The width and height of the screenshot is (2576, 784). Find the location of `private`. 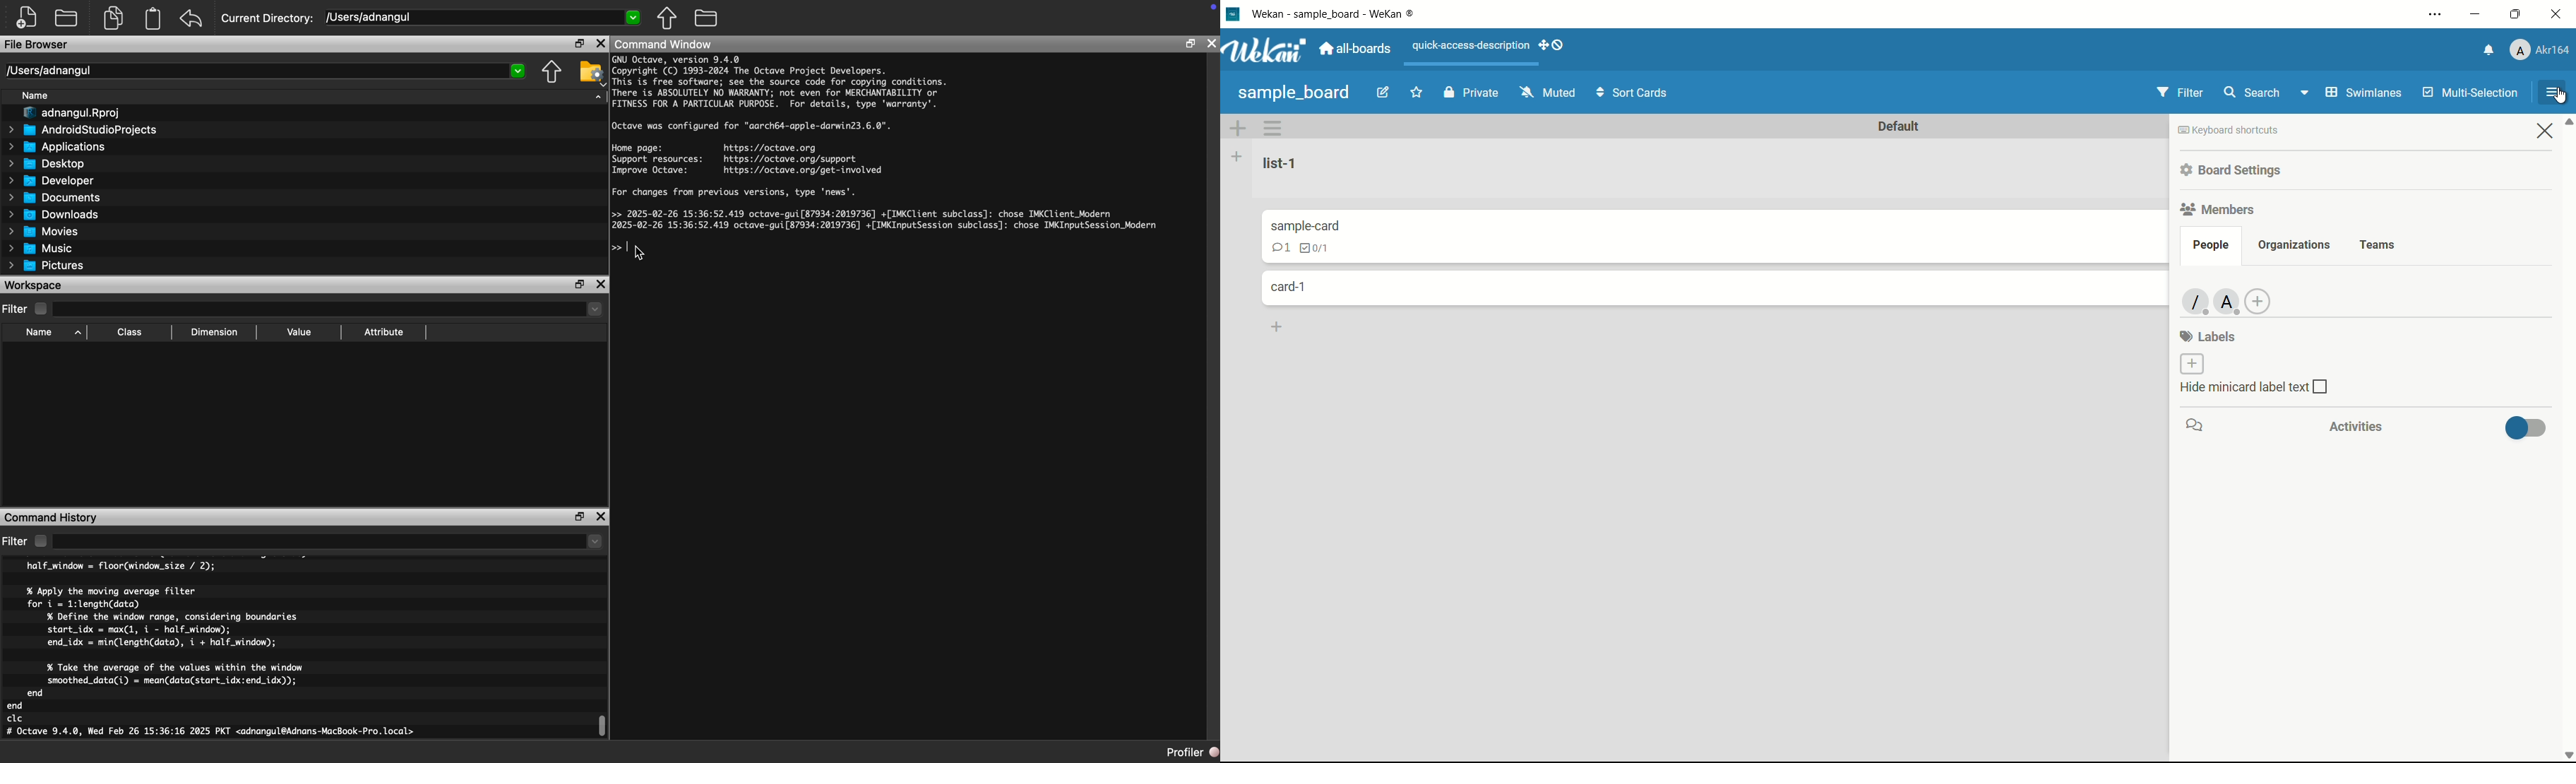

private is located at coordinates (1469, 93).